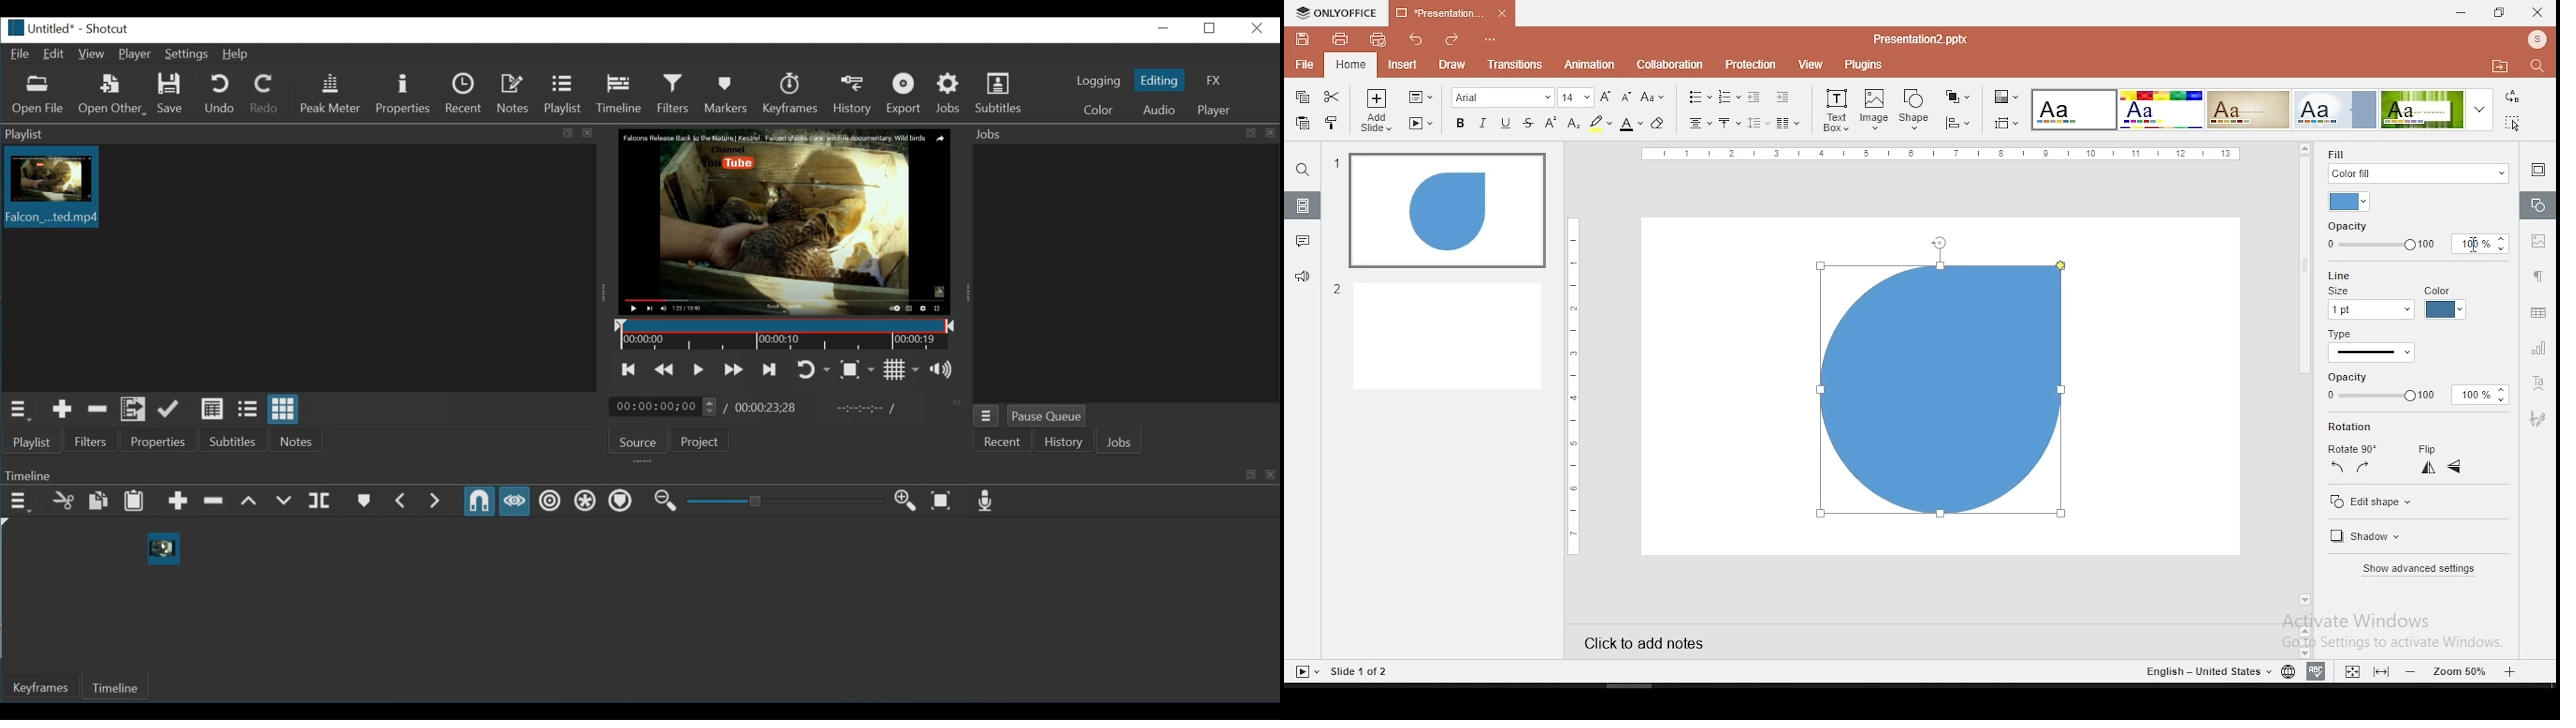 This screenshot has width=2576, height=728. Describe the element at coordinates (983, 501) in the screenshot. I see `Record audio` at that location.